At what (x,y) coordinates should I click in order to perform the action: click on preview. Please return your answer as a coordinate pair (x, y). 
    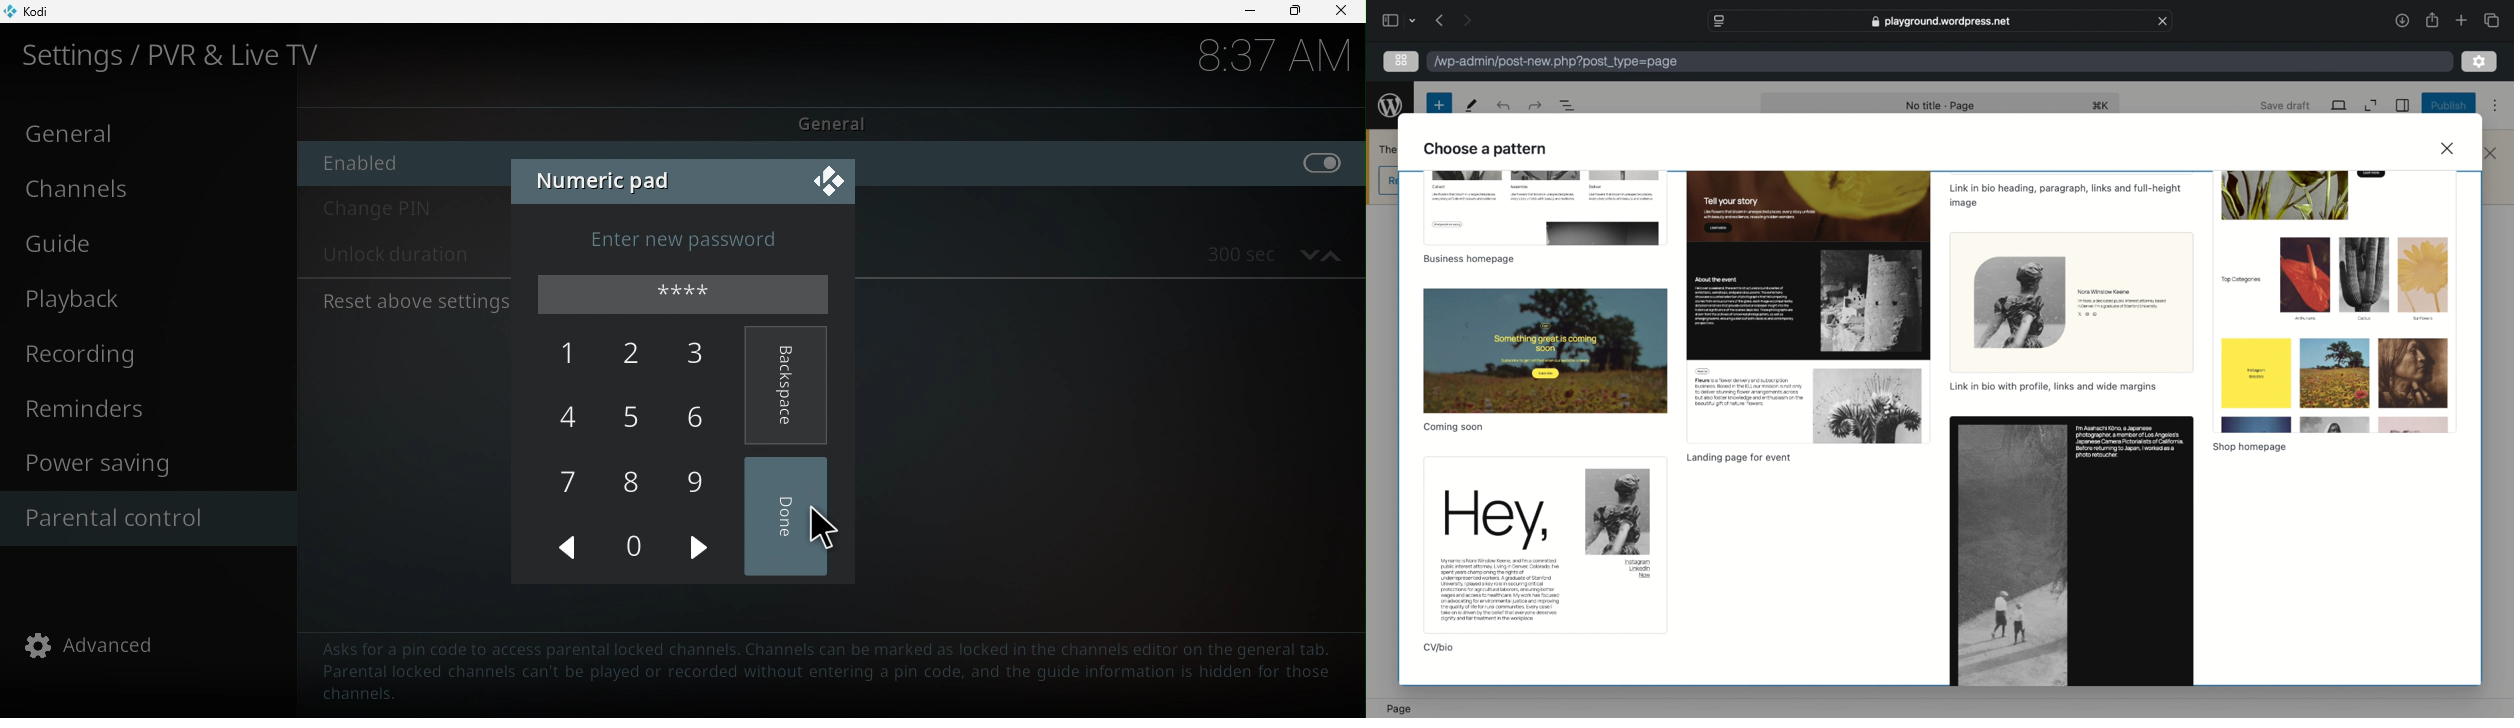
    Looking at the image, I should click on (1808, 307).